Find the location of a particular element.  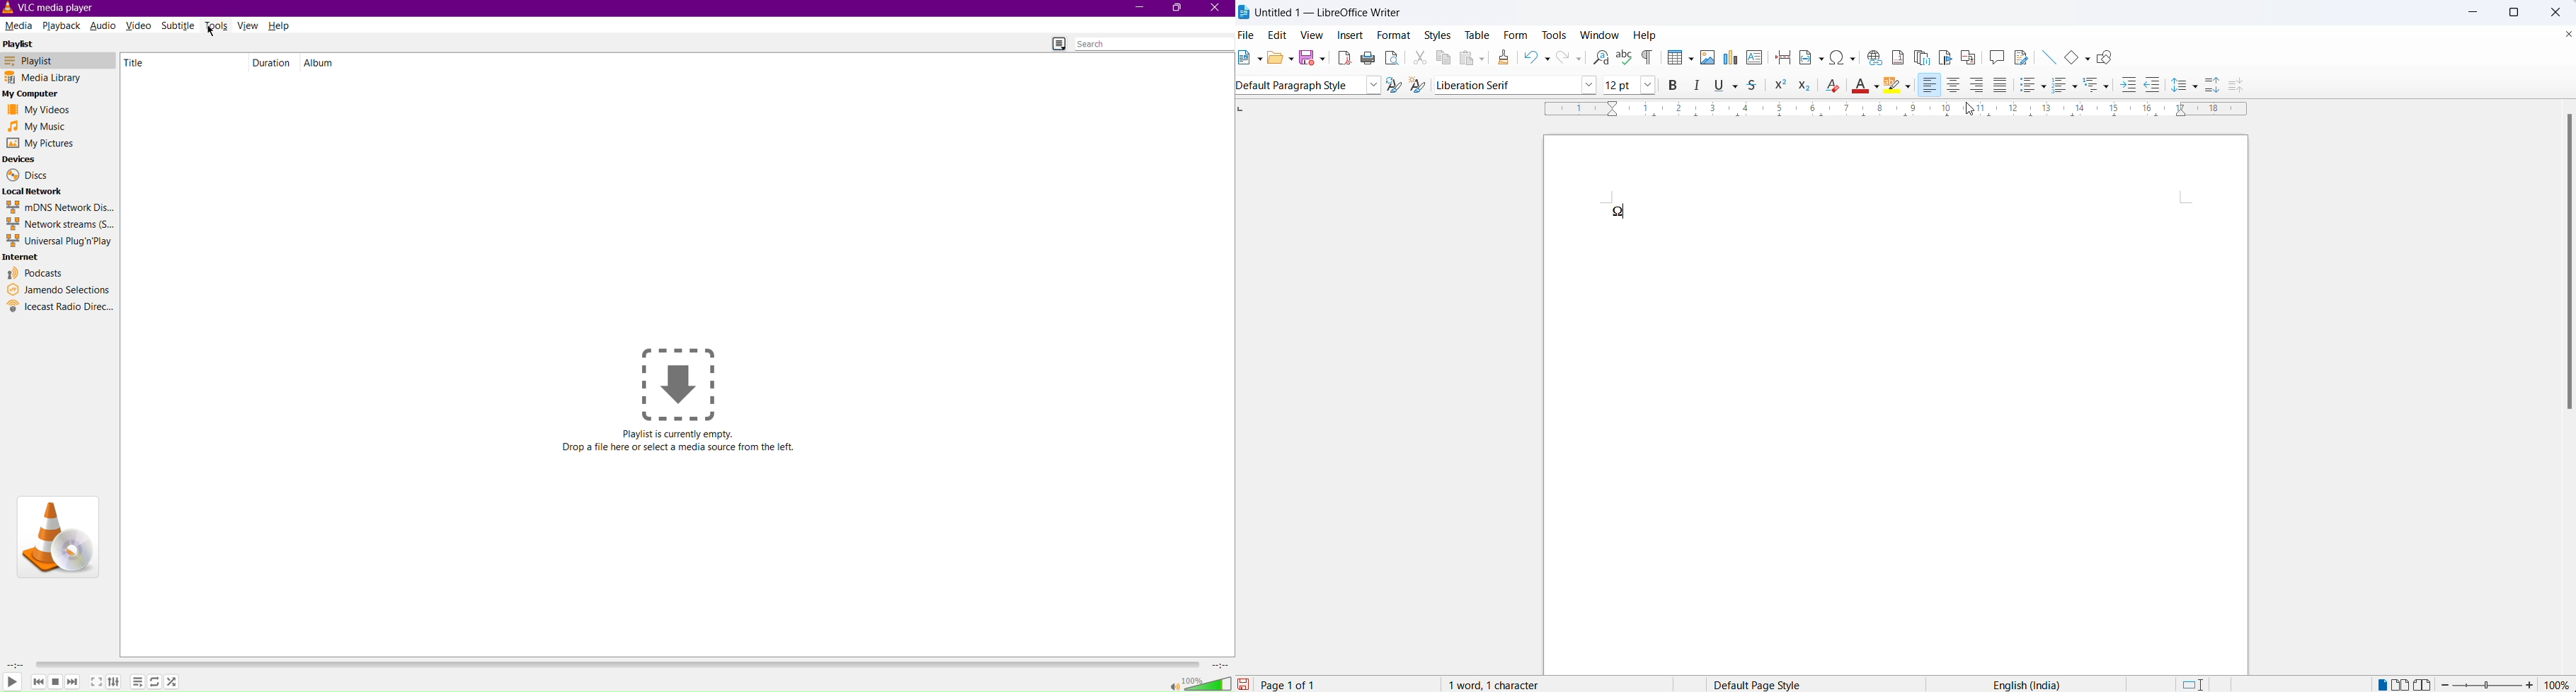

My Music is located at coordinates (38, 127).